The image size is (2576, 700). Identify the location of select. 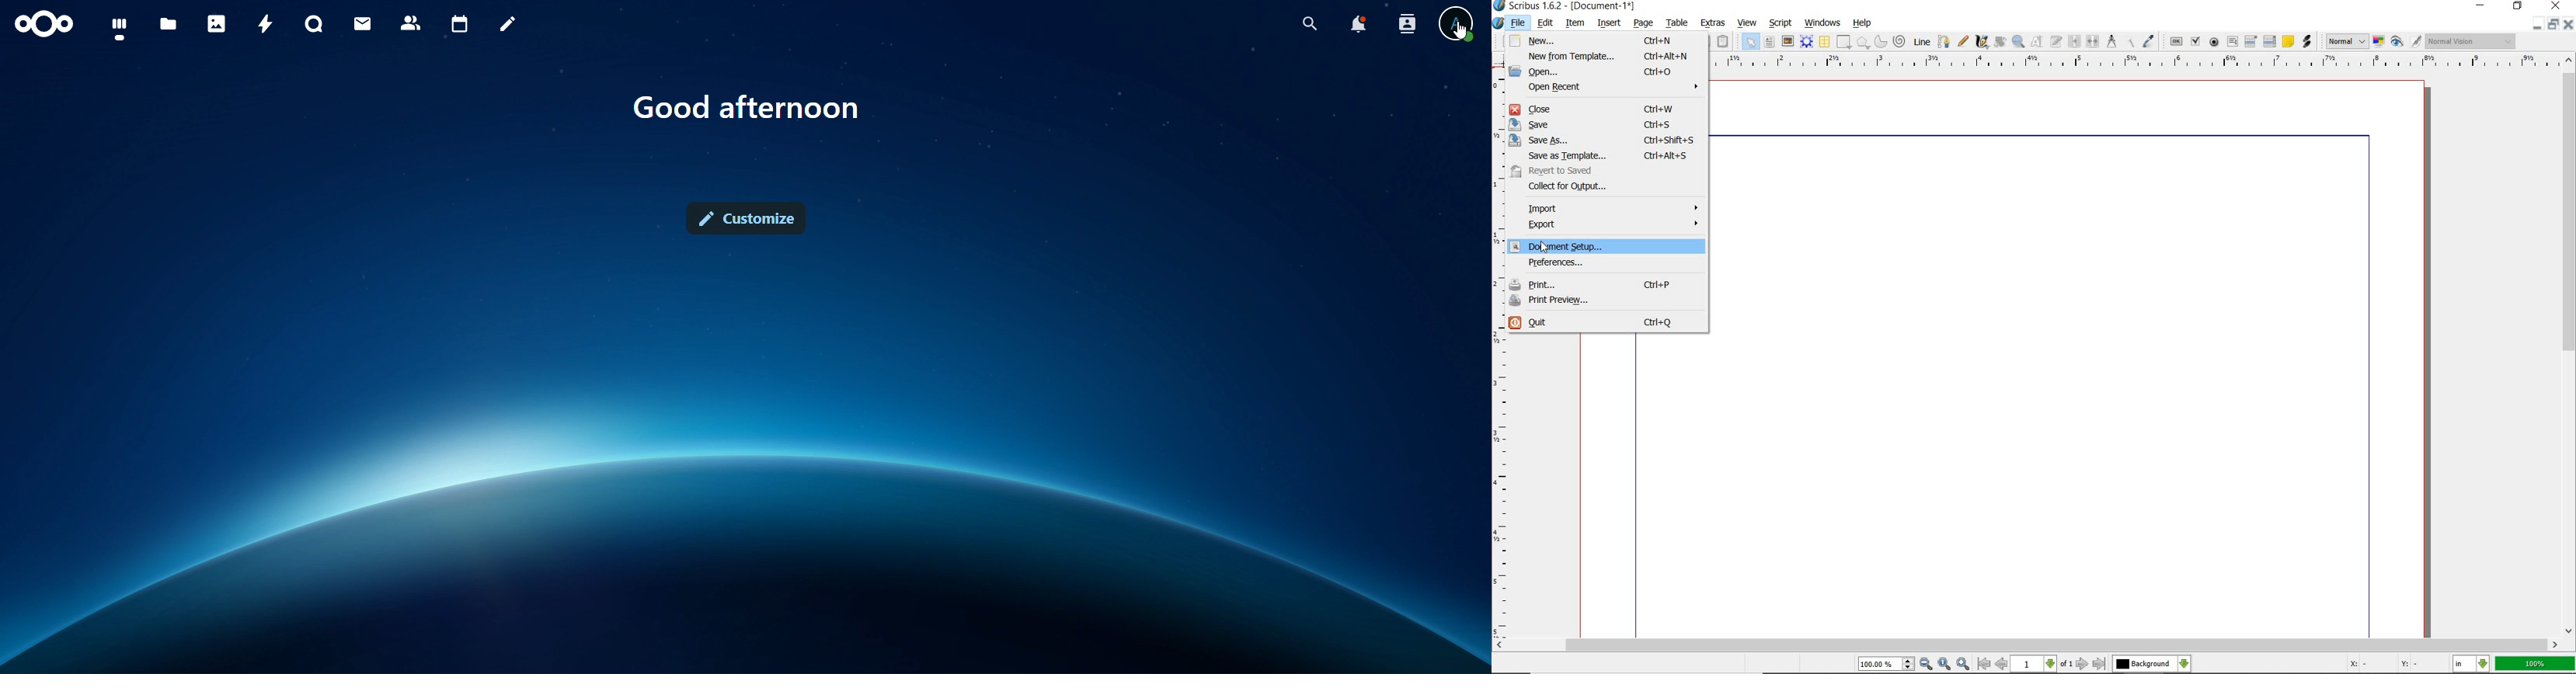
(1752, 41).